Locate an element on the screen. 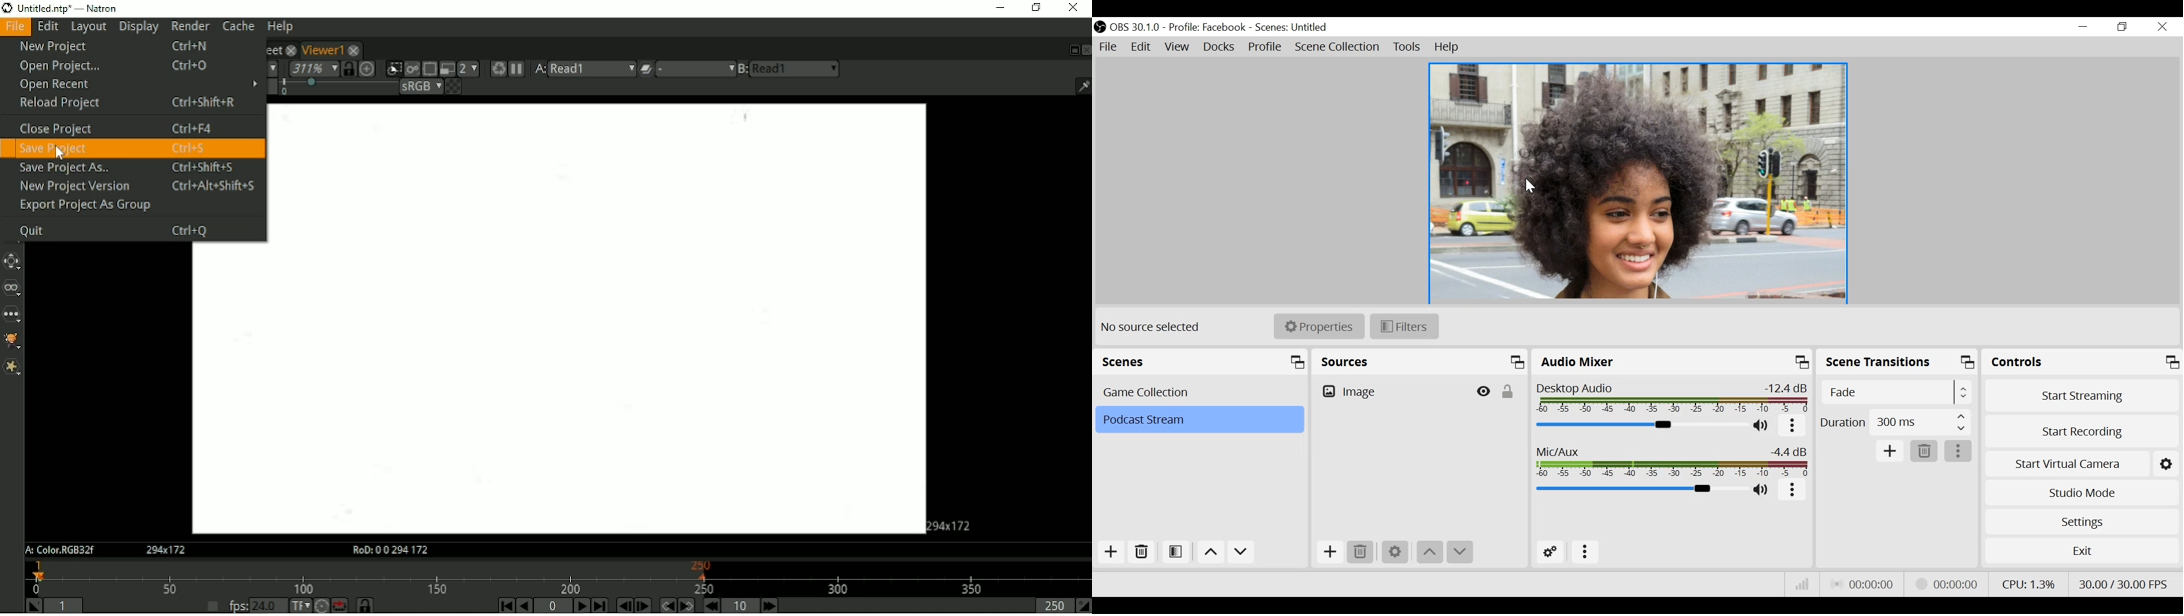  (un)mute is located at coordinates (1762, 426).